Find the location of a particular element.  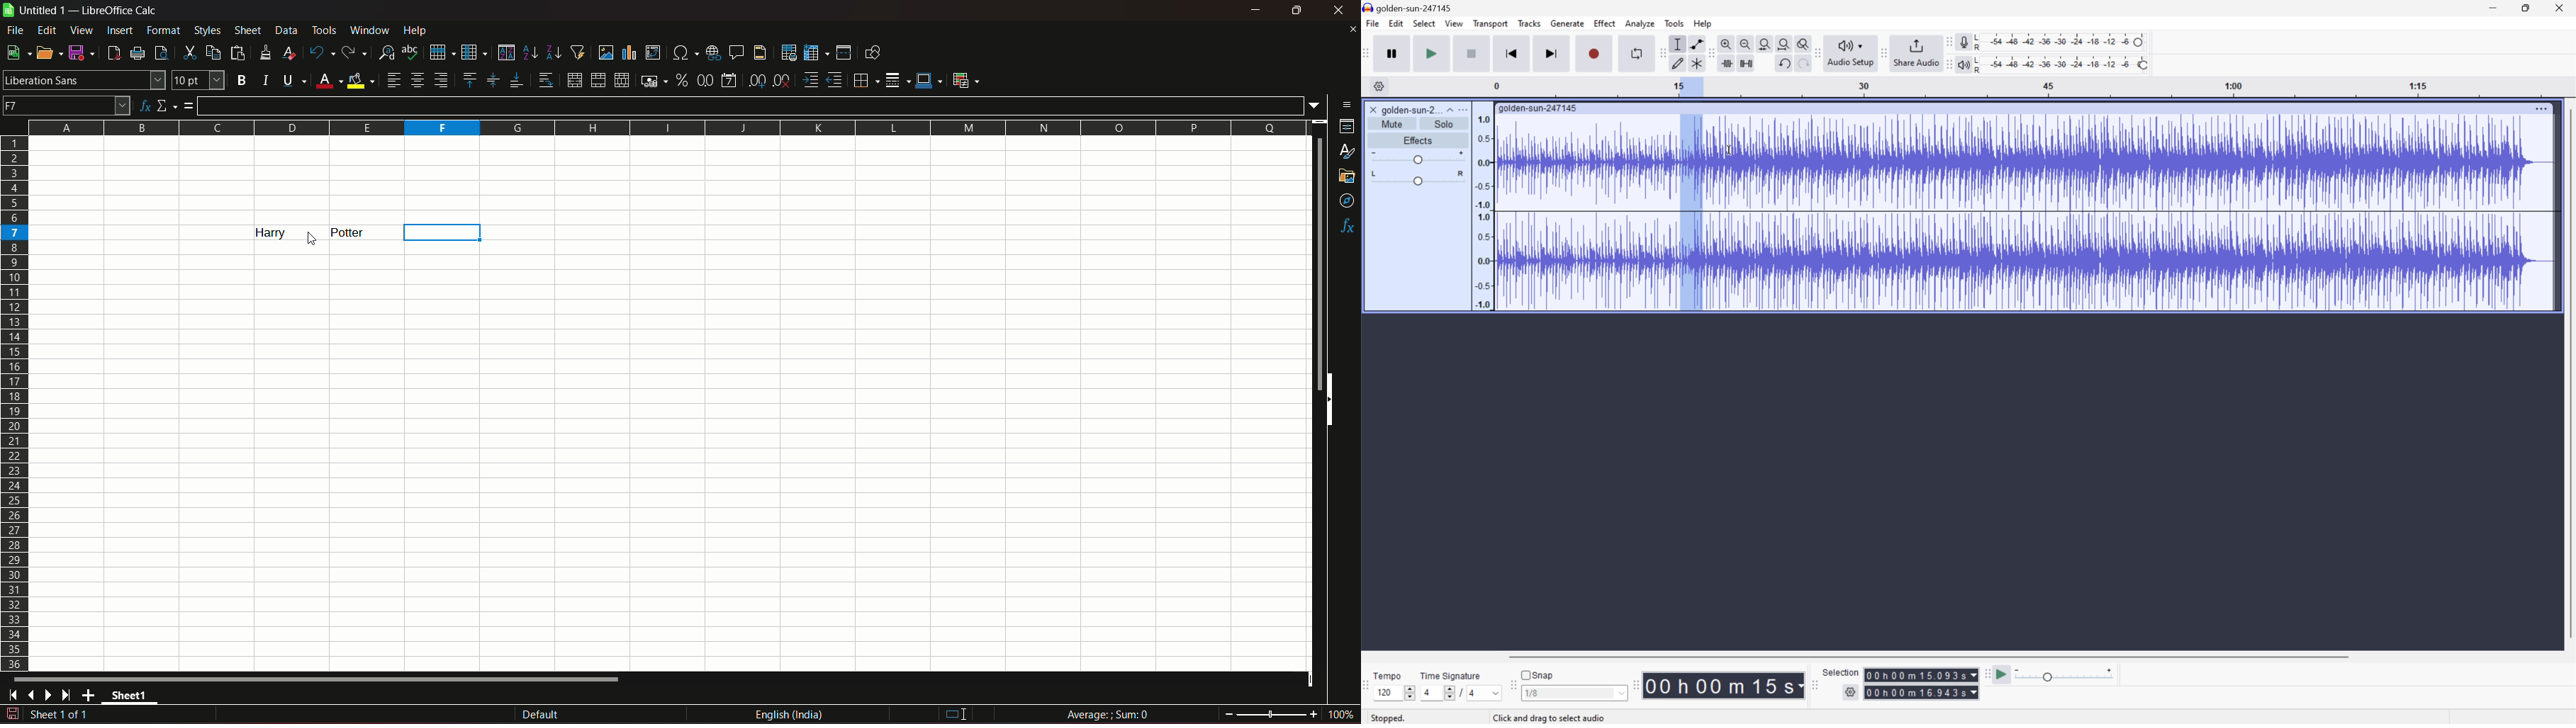

paste is located at coordinates (240, 52).